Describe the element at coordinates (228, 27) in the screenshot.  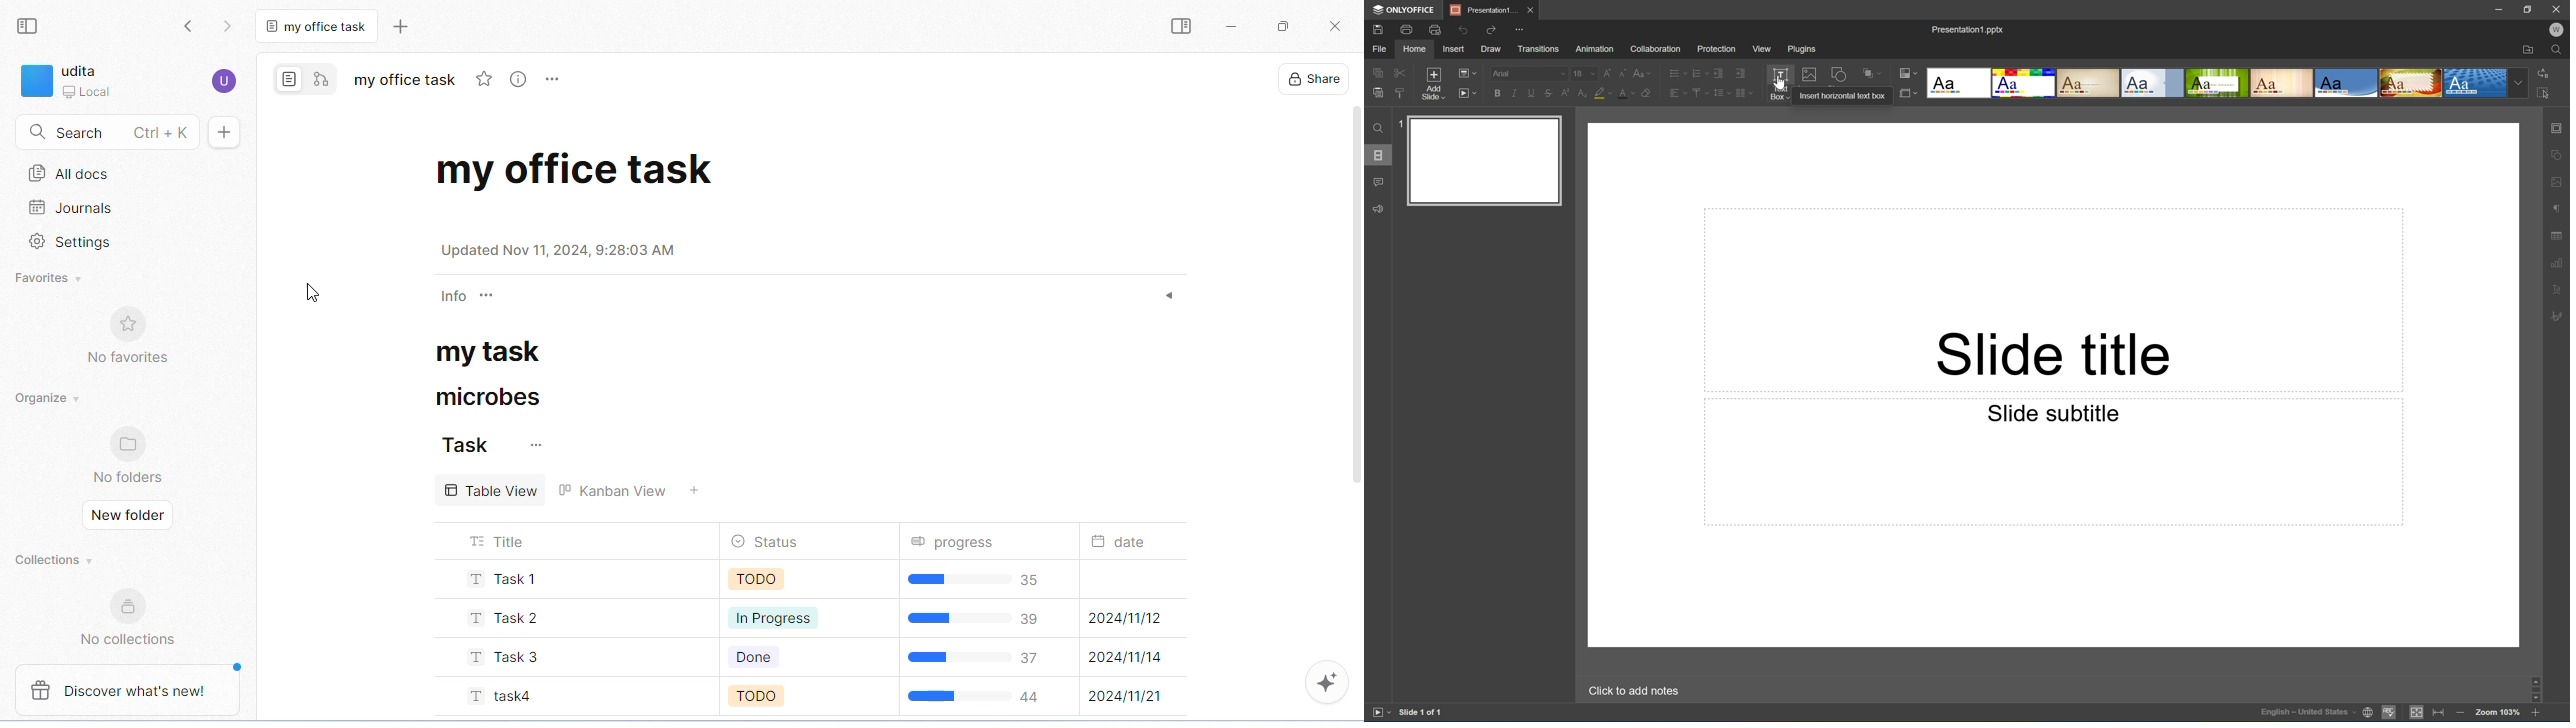
I see `go forward` at that location.